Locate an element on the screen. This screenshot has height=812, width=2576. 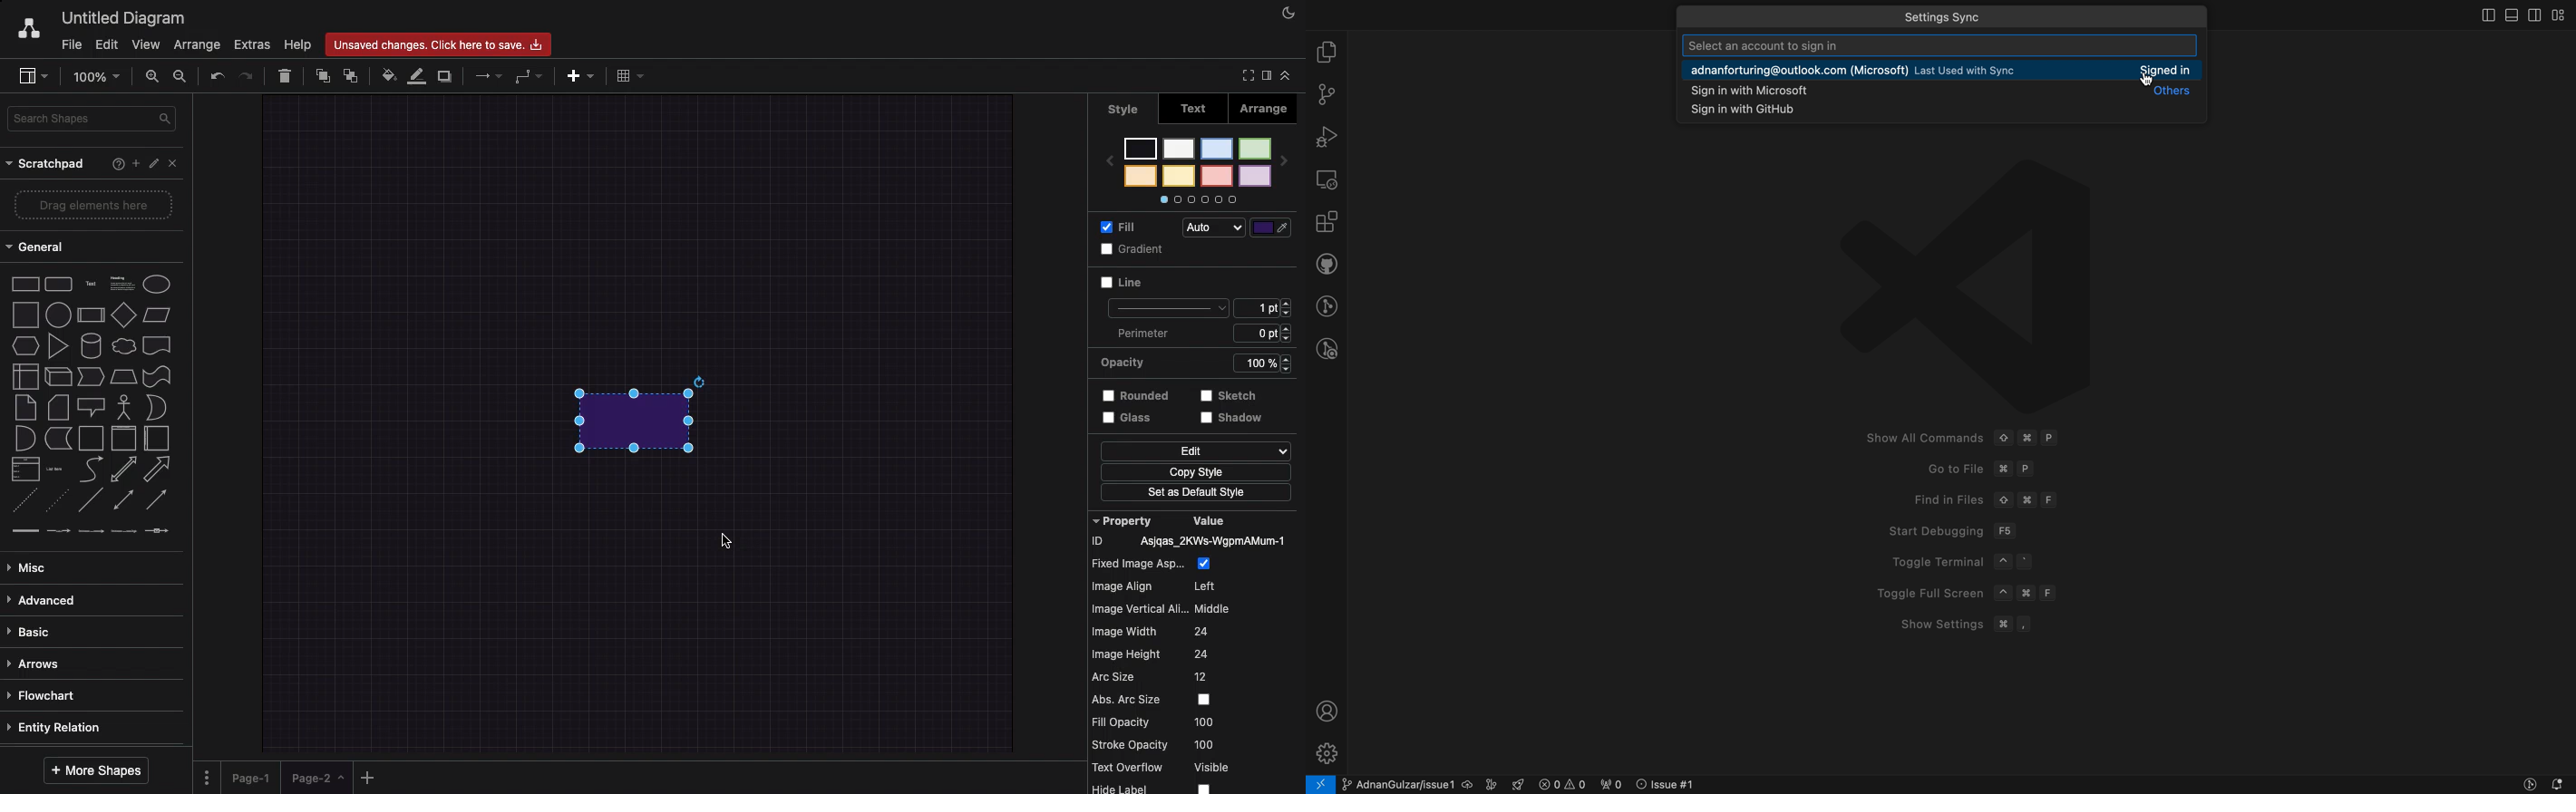
Add is located at coordinates (132, 163).